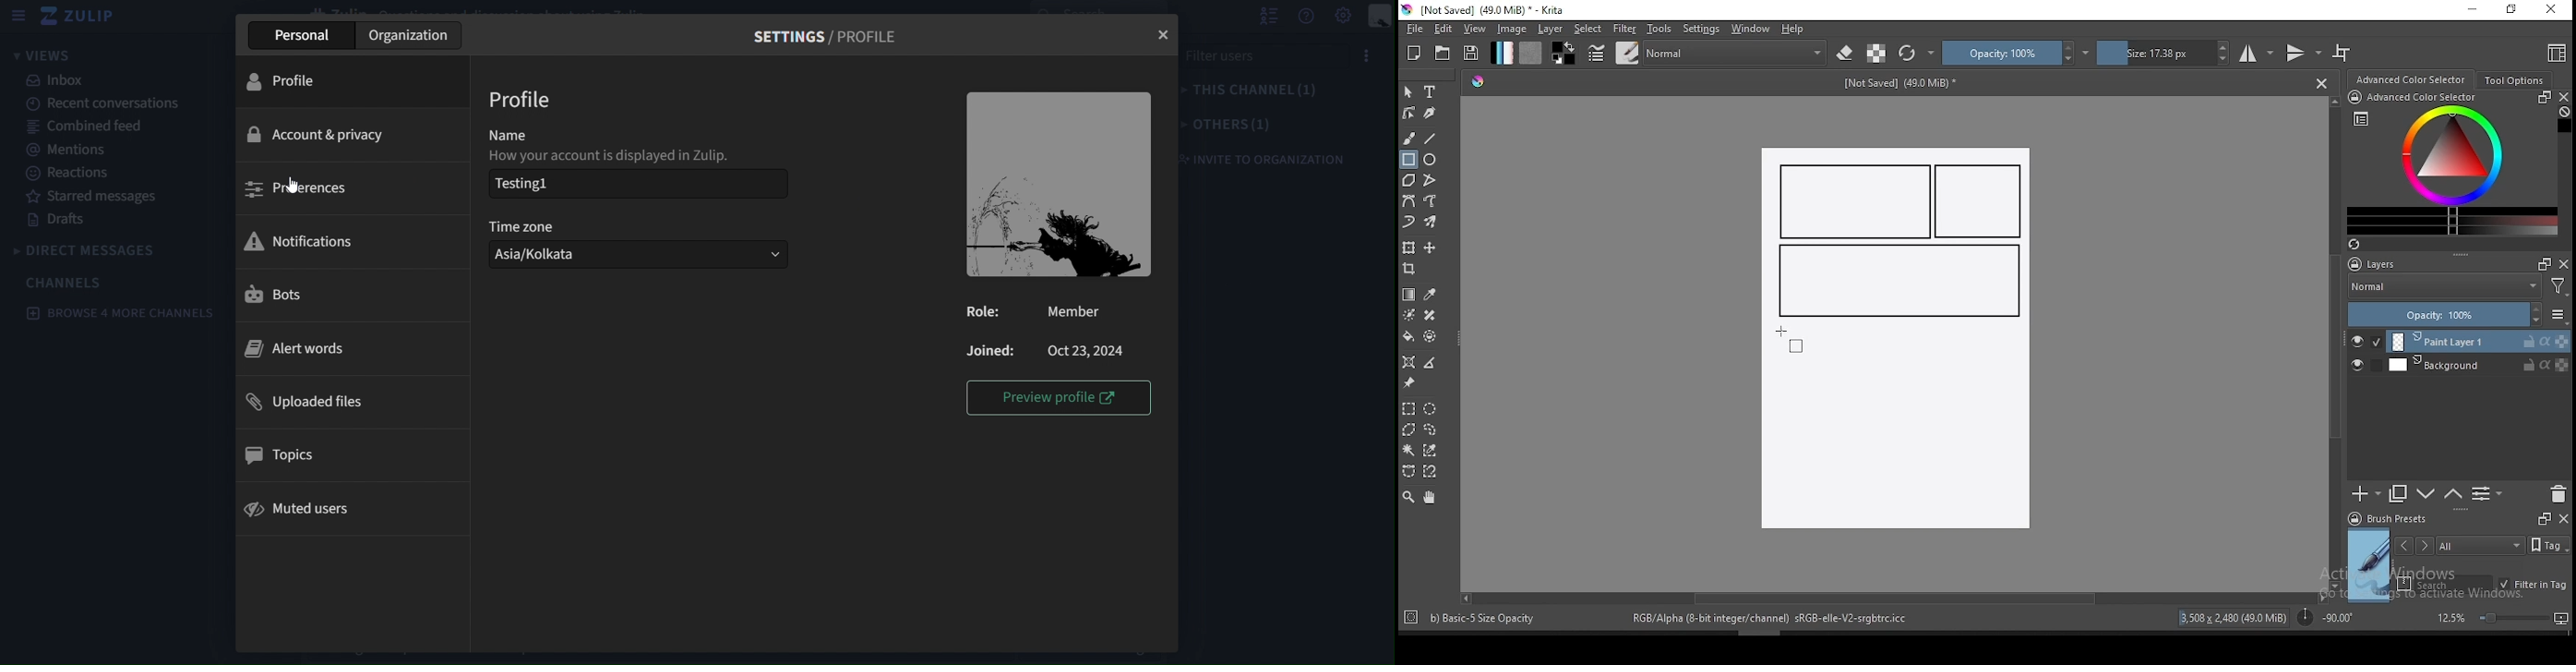 The height and width of the screenshot is (672, 2576). What do you see at coordinates (303, 35) in the screenshot?
I see `personal` at bounding box center [303, 35].